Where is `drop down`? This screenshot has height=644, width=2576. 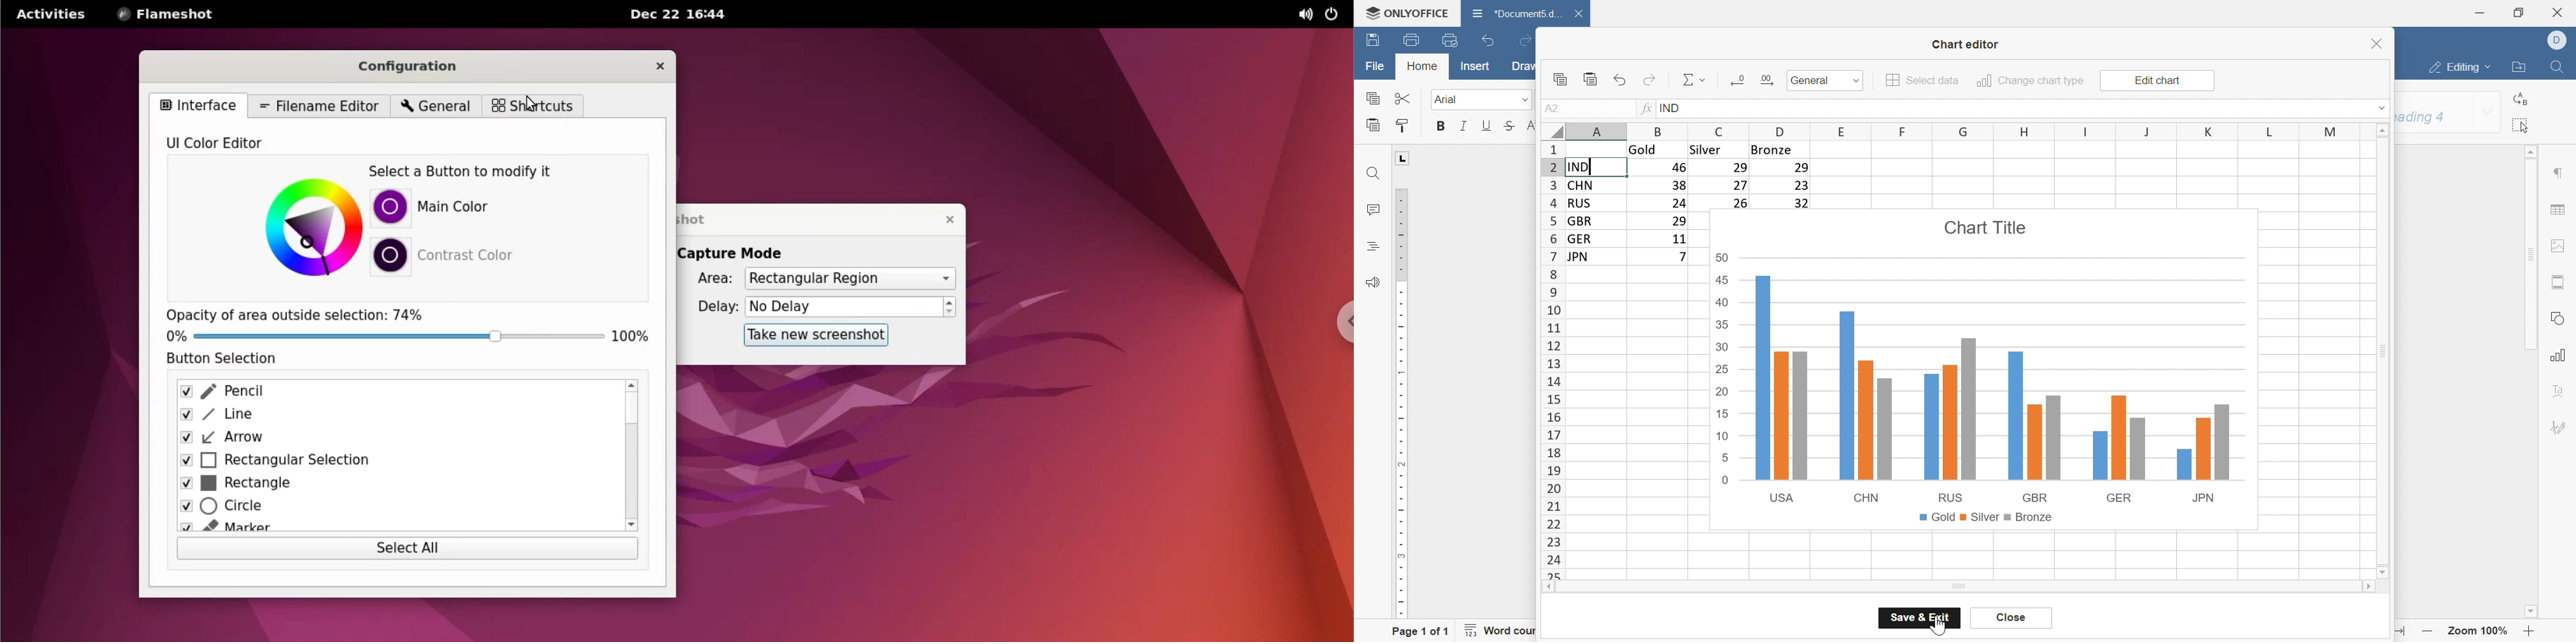
drop down is located at coordinates (1525, 101).